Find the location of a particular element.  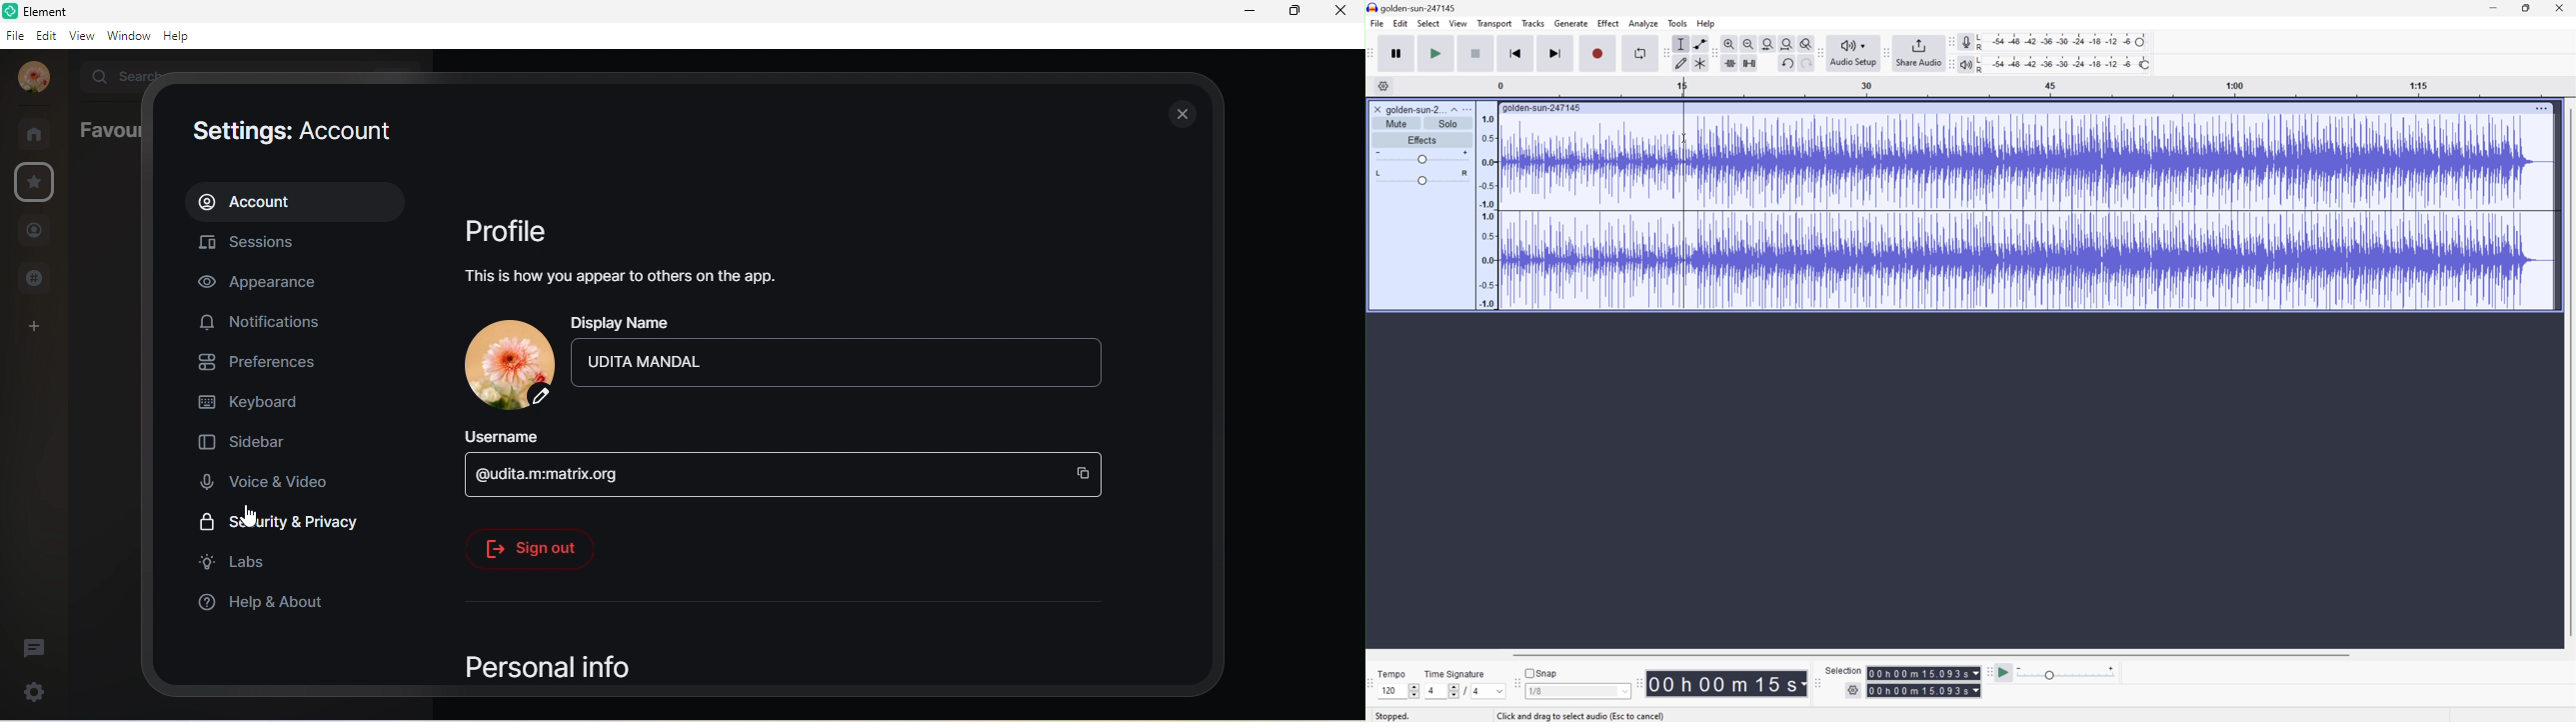

people is located at coordinates (34, 233).